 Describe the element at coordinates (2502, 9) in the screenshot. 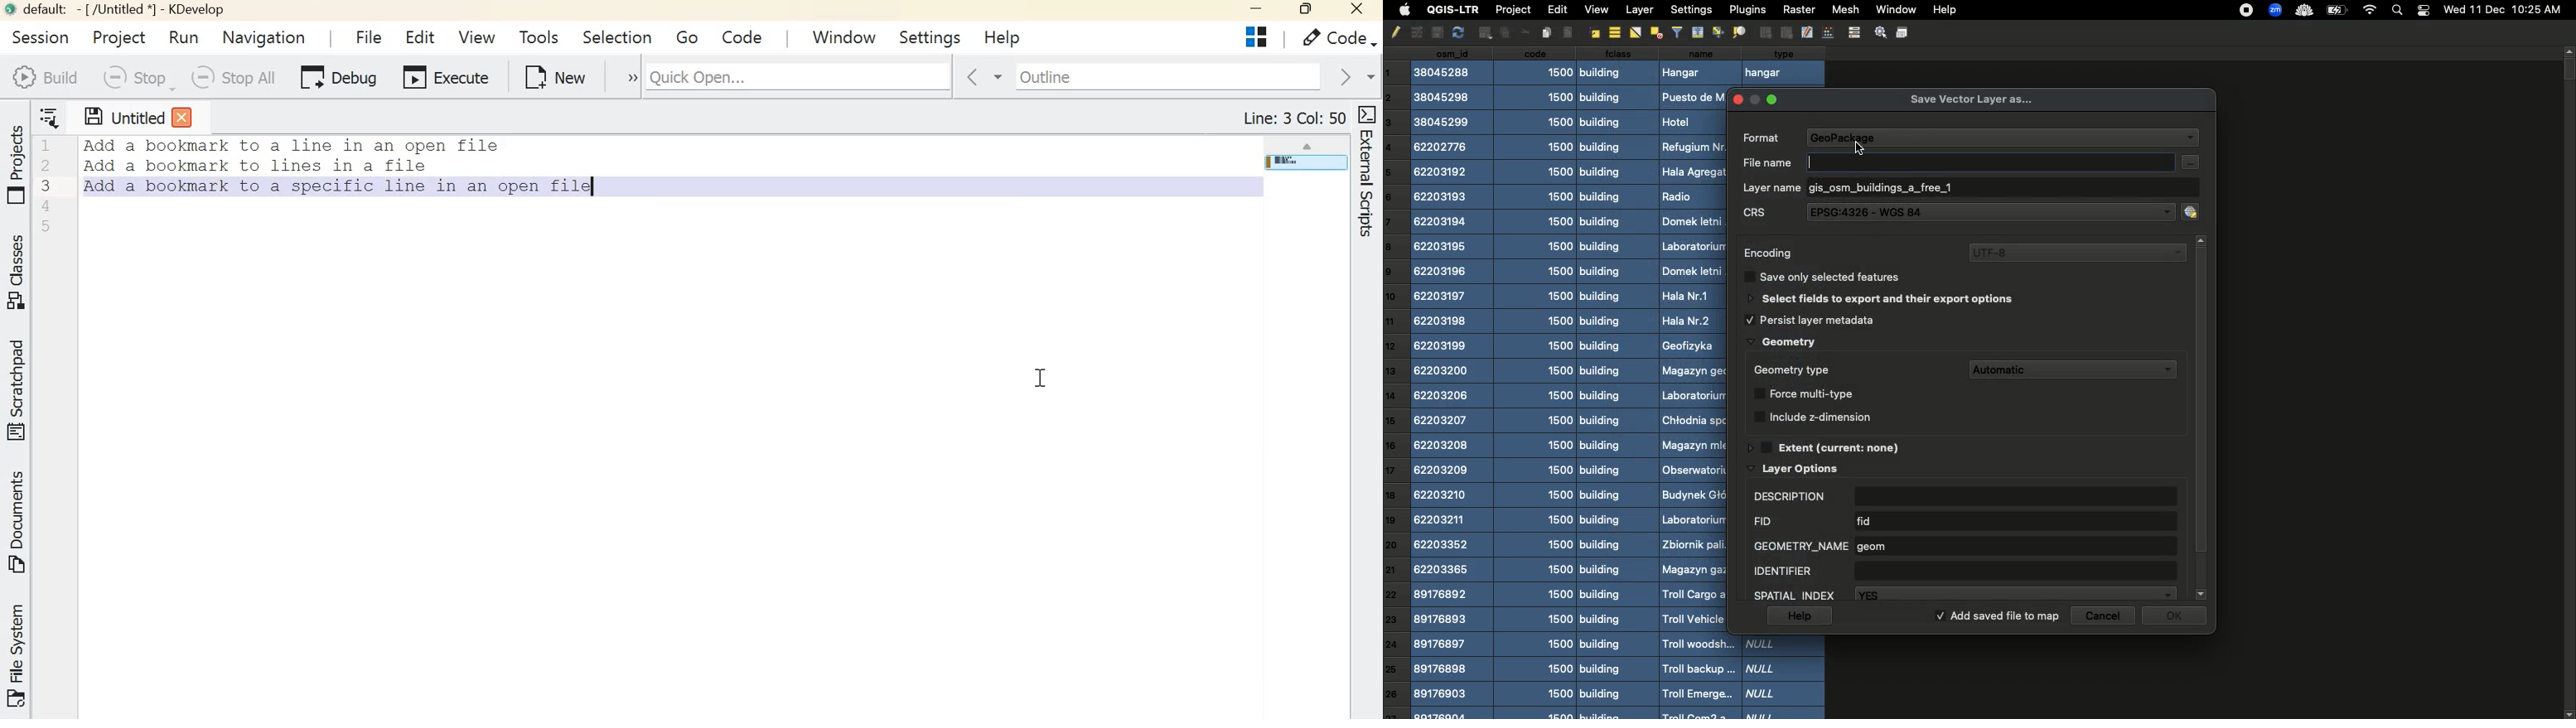

I see `Date time` at that location.